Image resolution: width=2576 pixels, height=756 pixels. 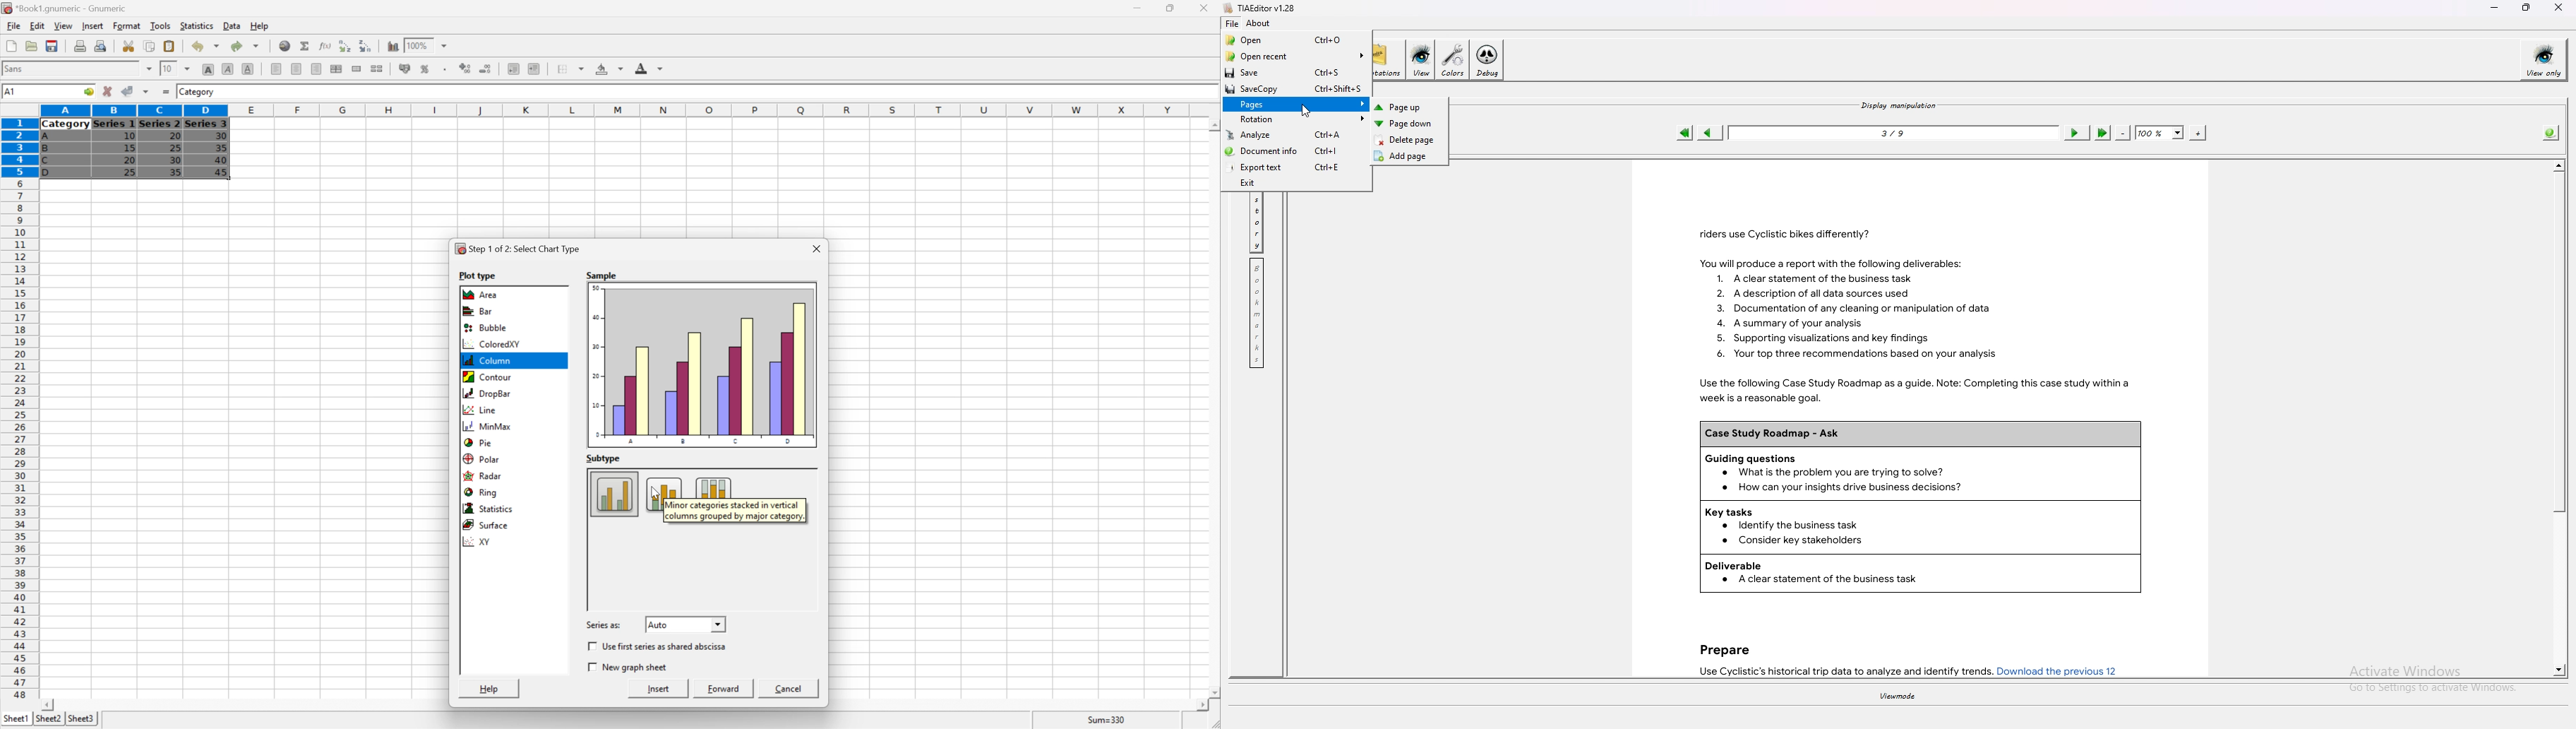 What do you see at coordinates (49, 705) in the screenshot?
I see `Scroll Left` at bounding box center [49, 705].